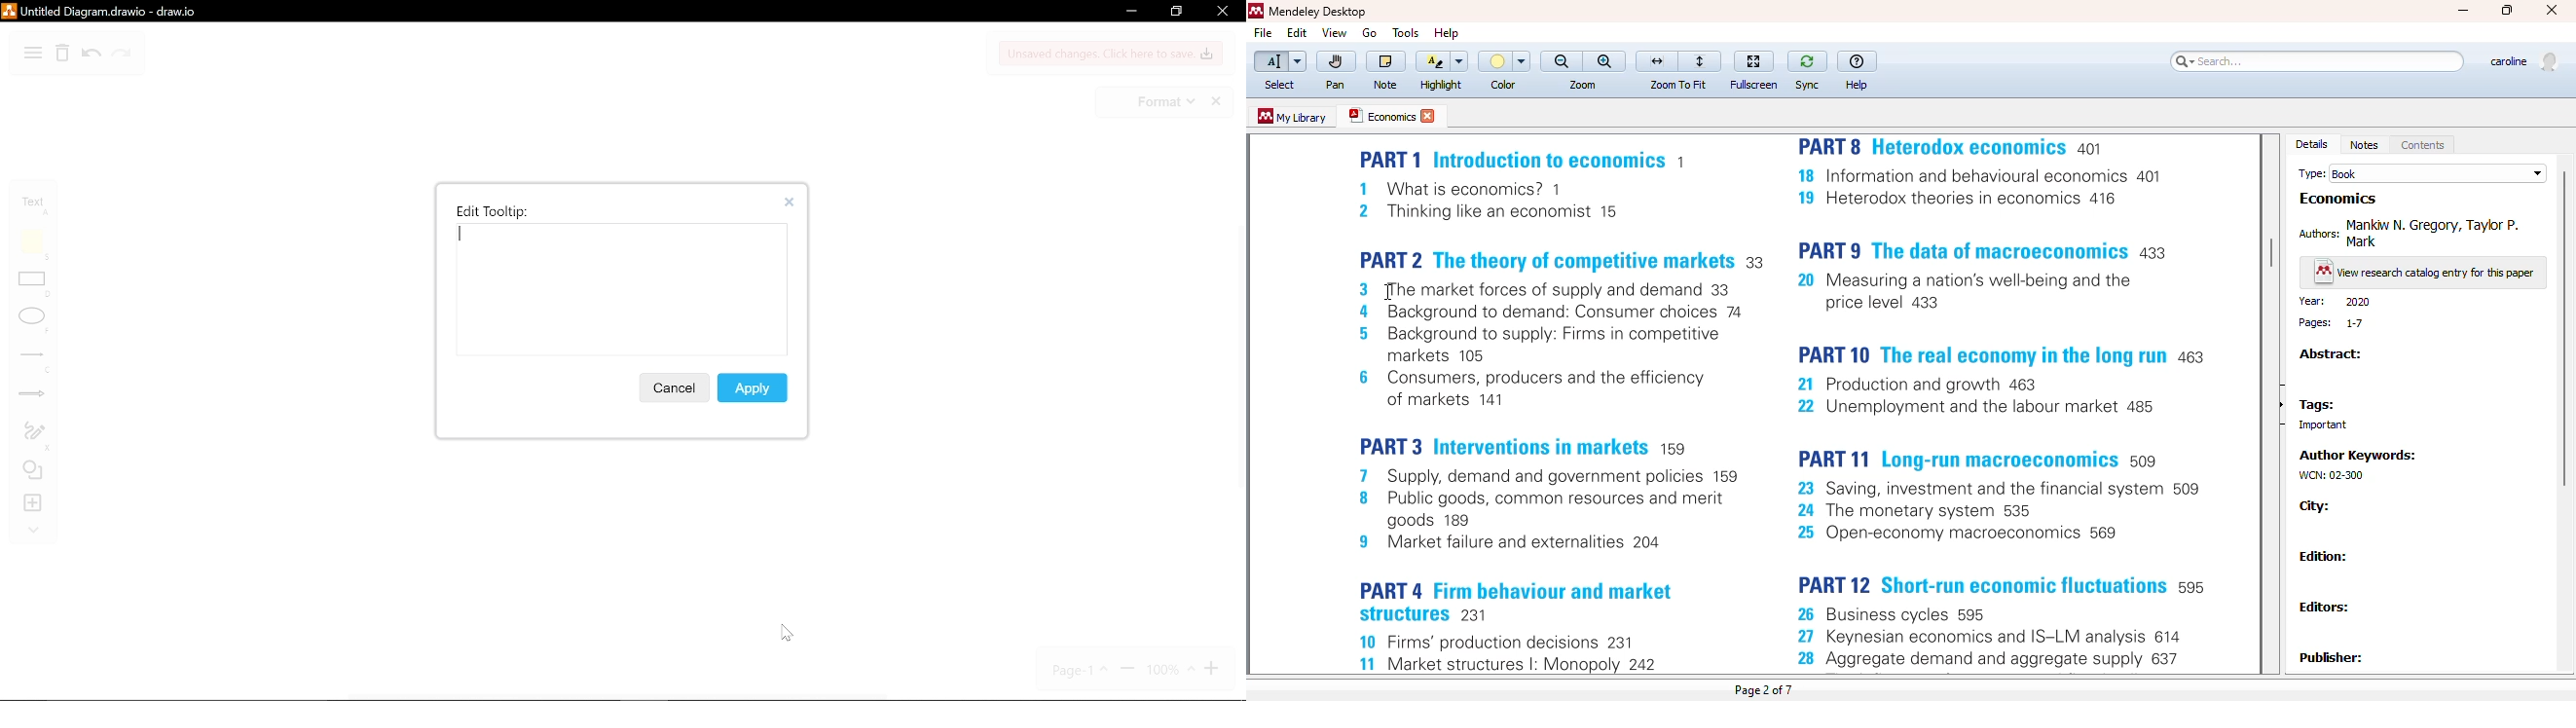  What do you see at coordinates (114, 11) in the screenshot?
I see `untitled diagram.drawio - draw.io` at bounding box center [114, 11].